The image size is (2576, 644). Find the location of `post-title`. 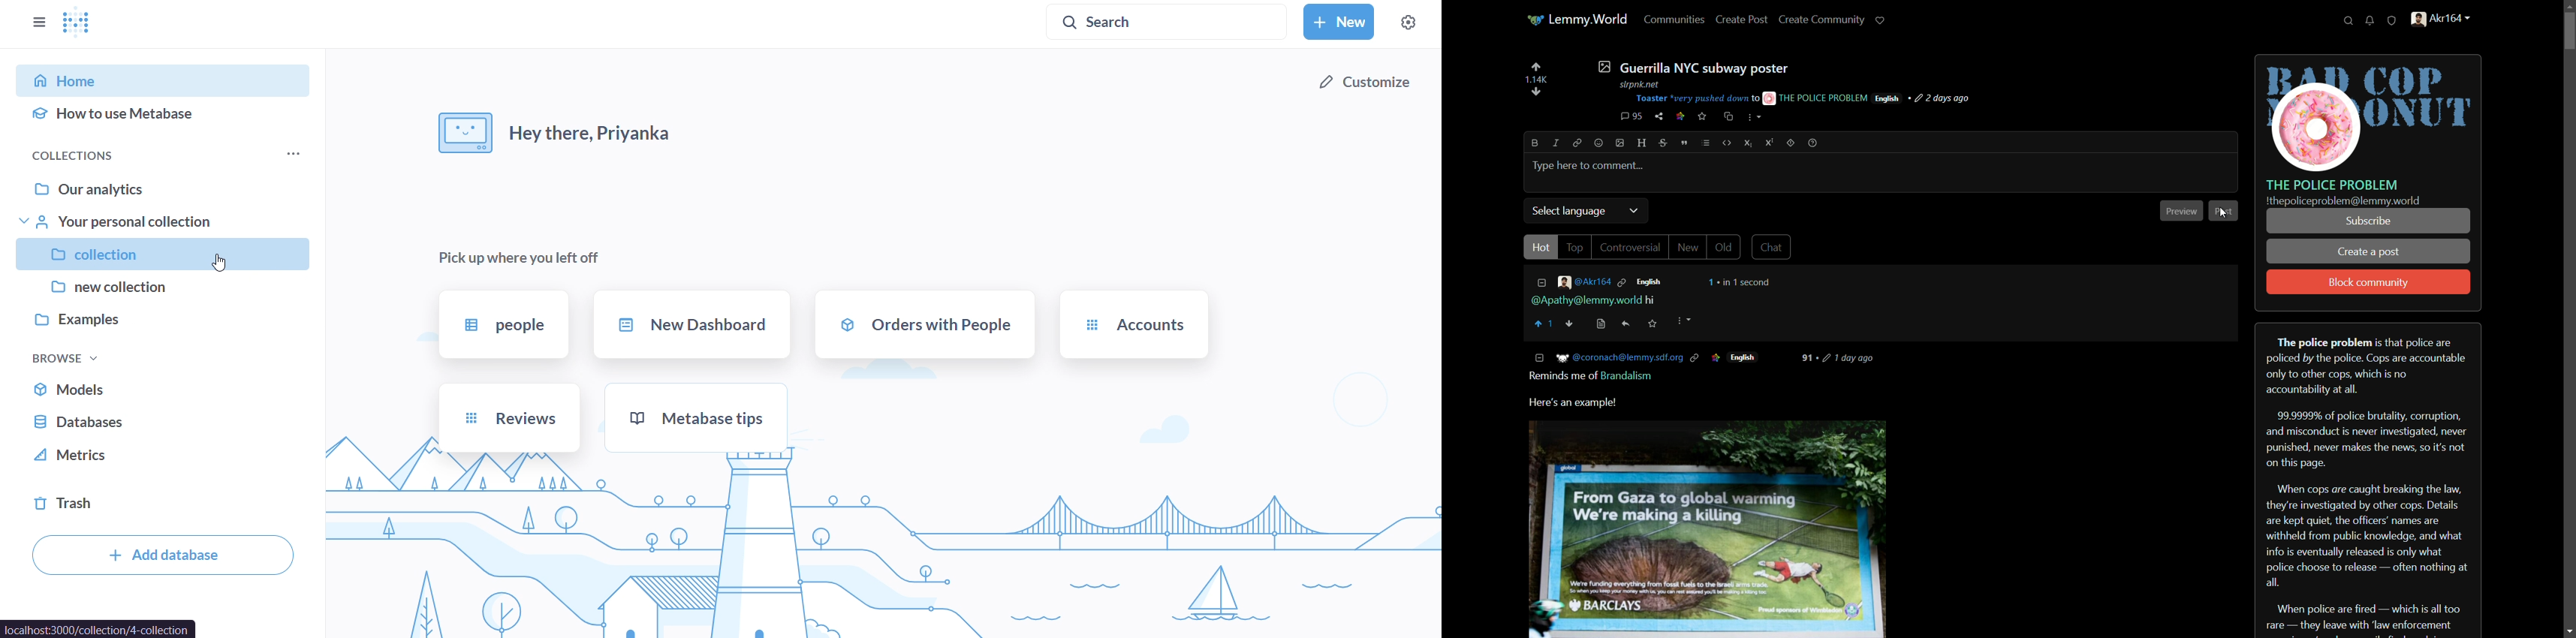

post-title is located at coordinates (1693, 67).